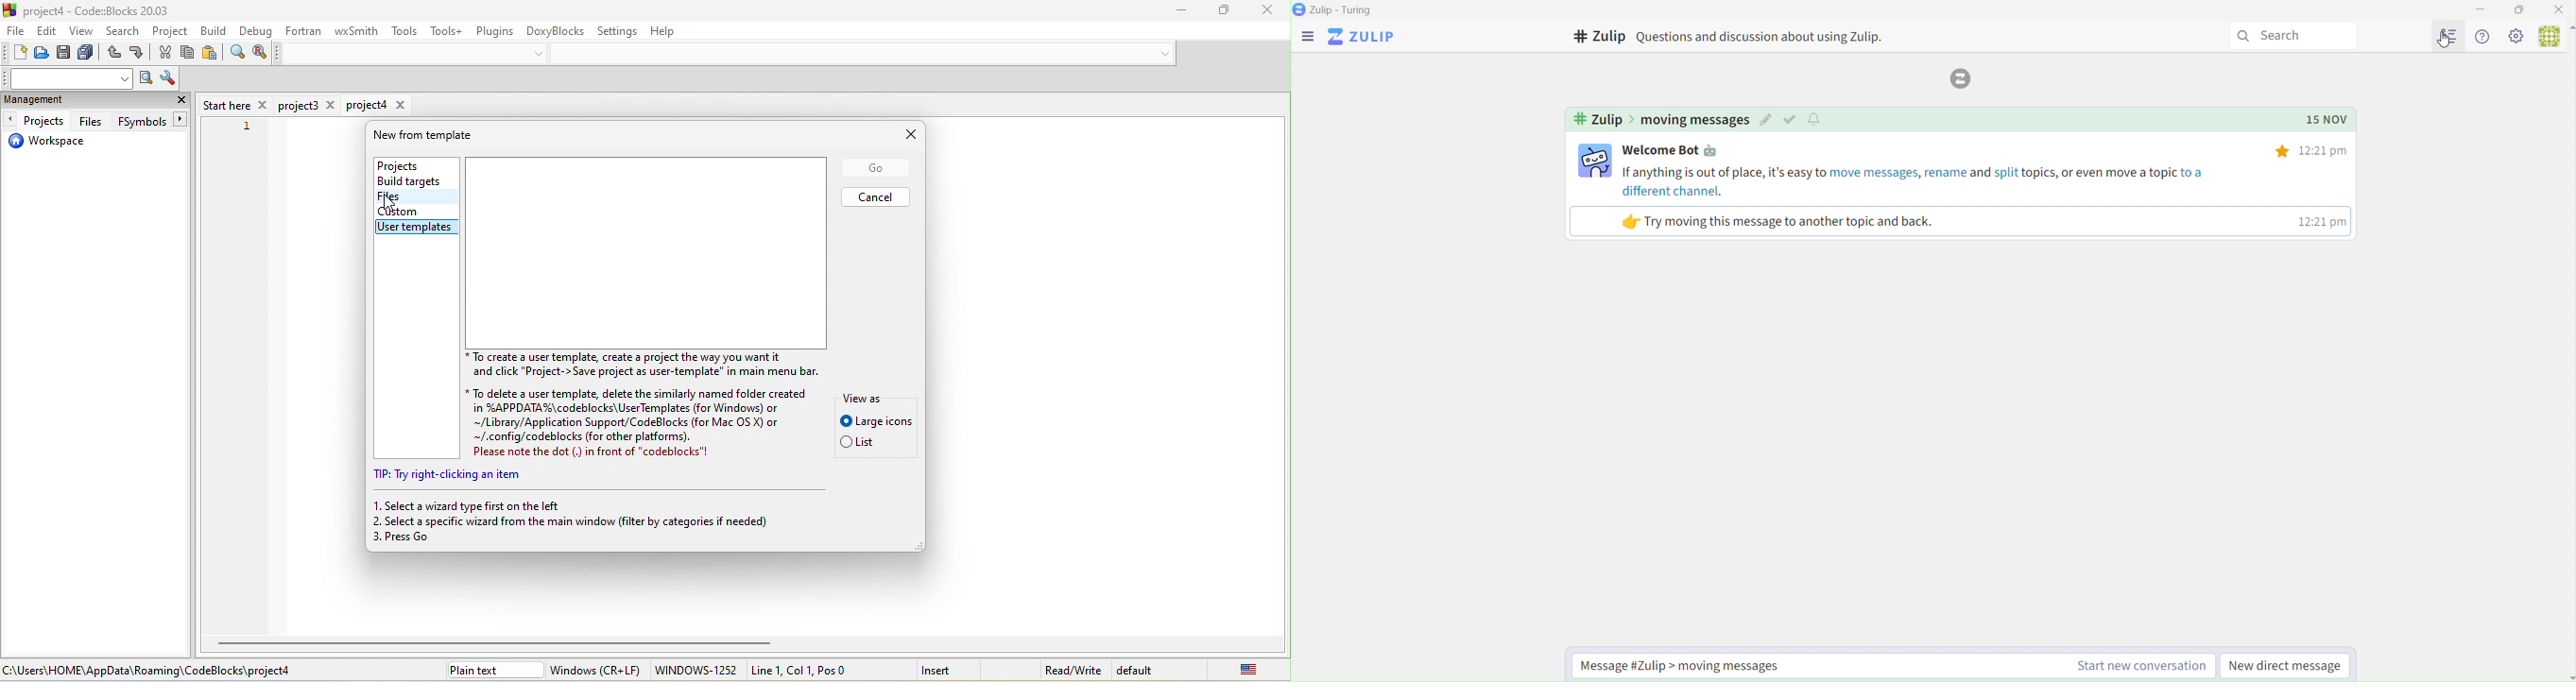 The height and width of the screenshot is (700, 2576). What do you see at coordinates (69, 78) in the screenshot?
I see `text to search` at bounding box center [69, 78].